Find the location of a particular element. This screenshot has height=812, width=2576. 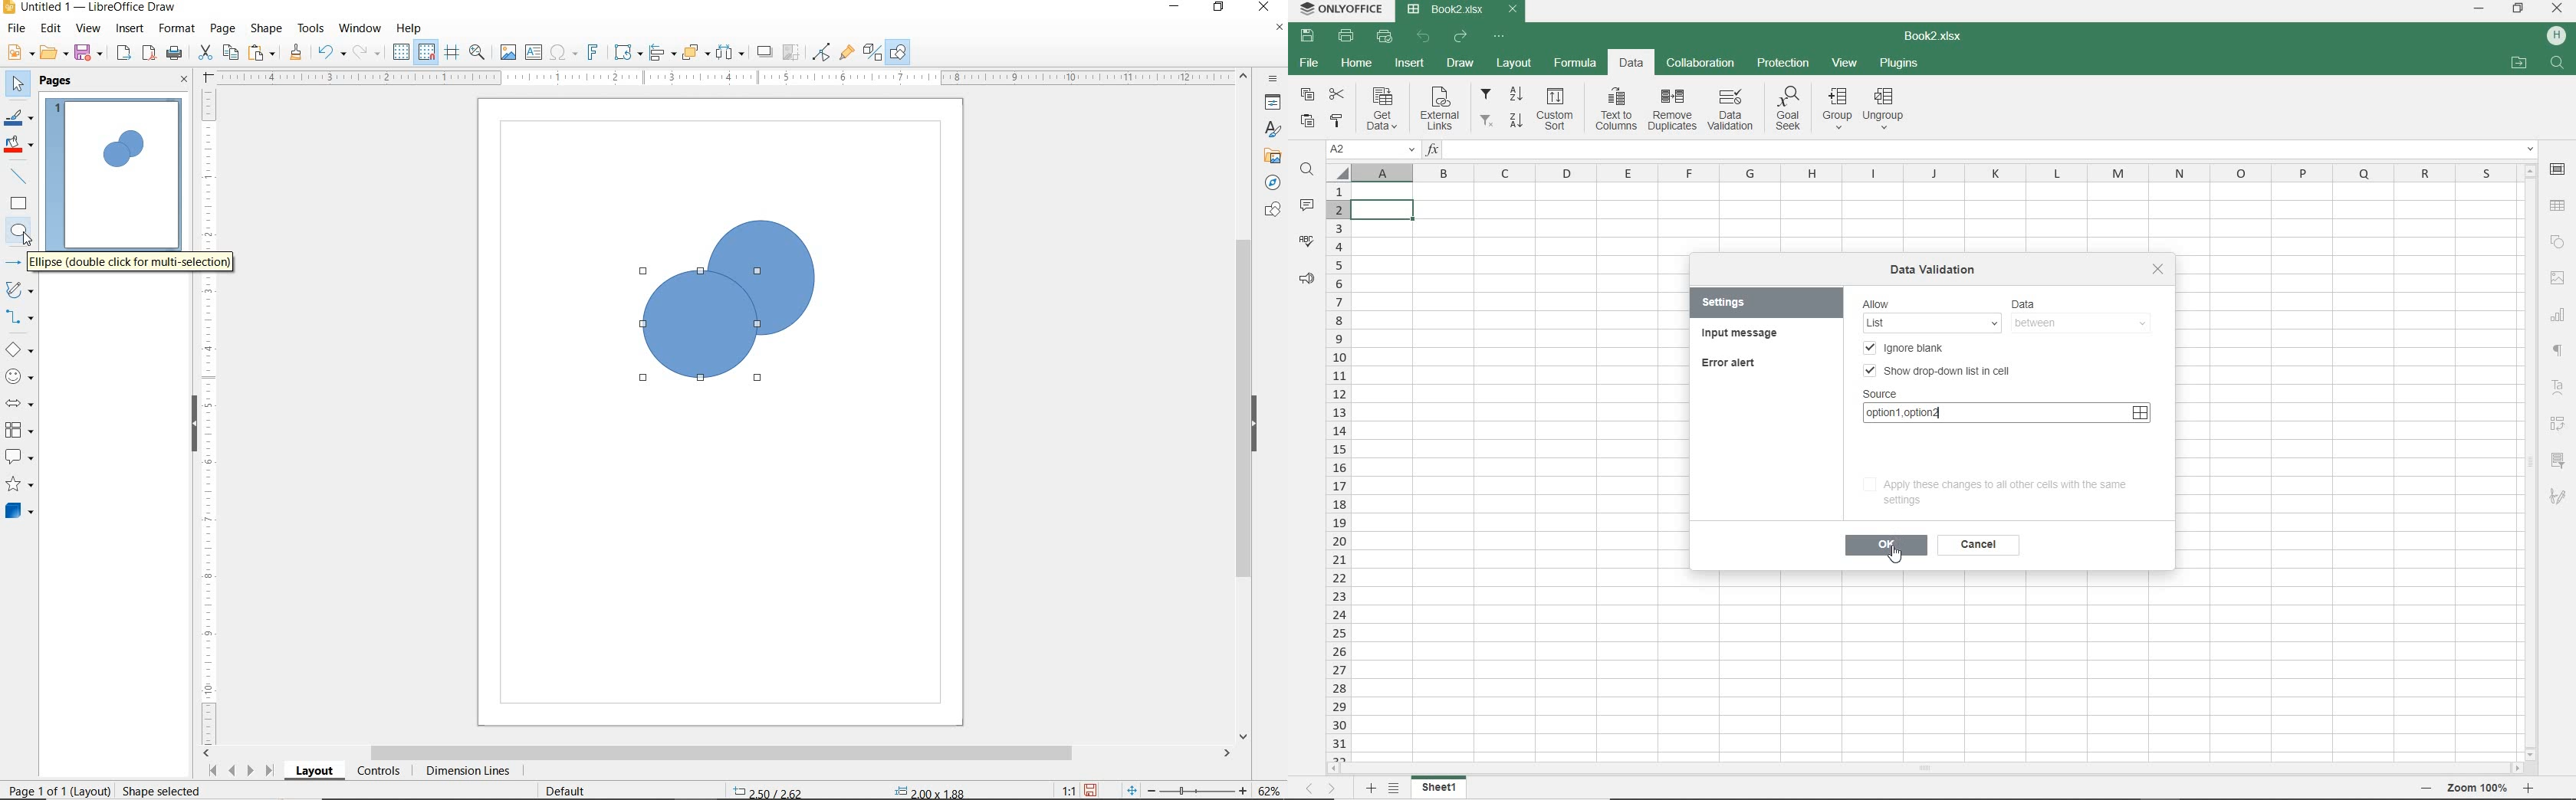

SCROLLBAR is located at coordinates (1244, 407).